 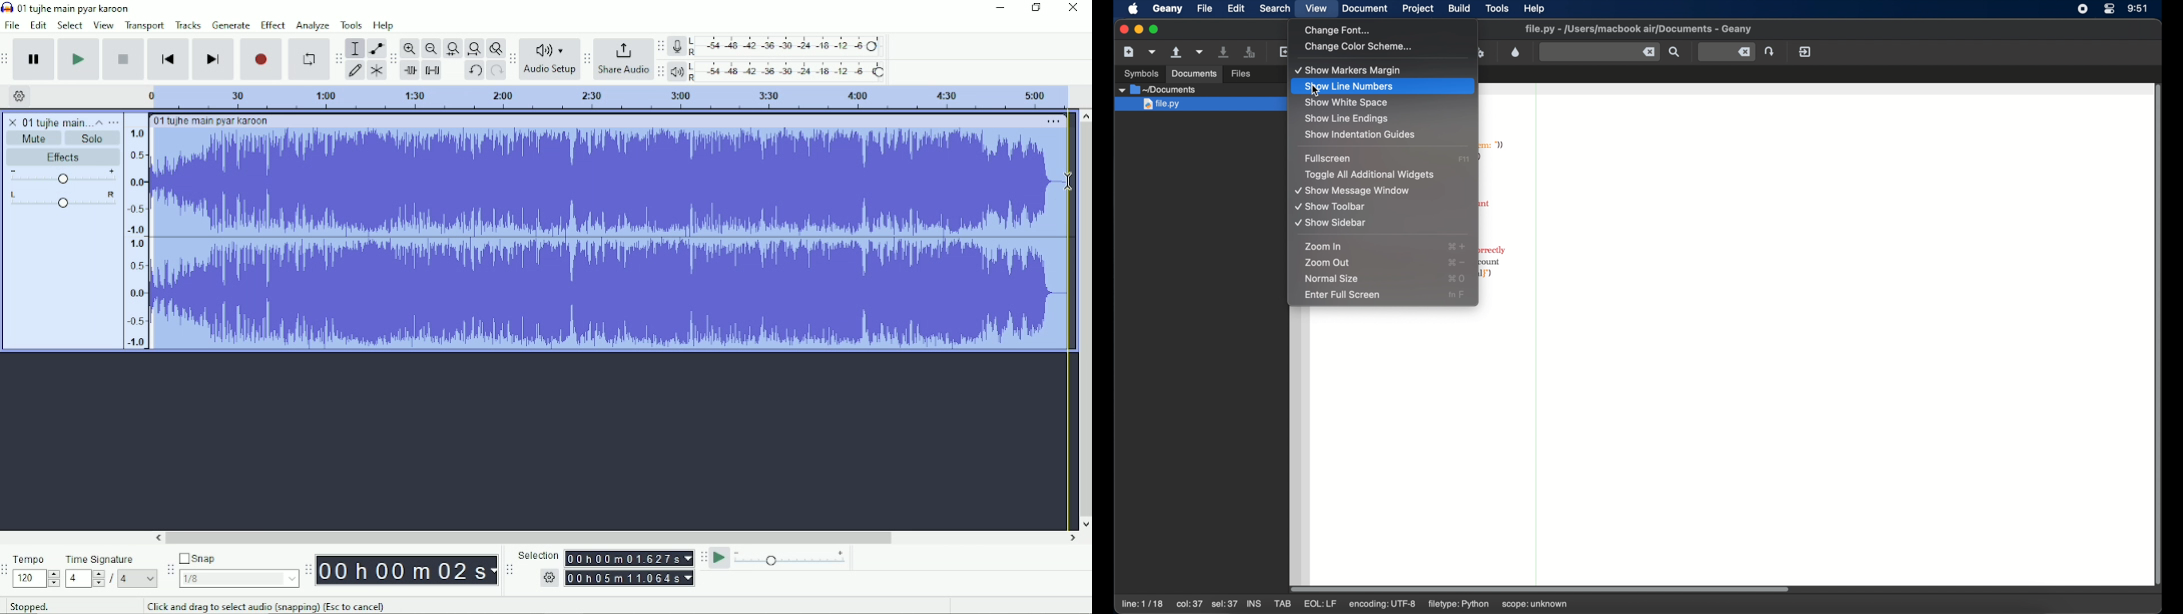 What do you see at coordinates (29, 605) in the screenshot?
I see `Stopped` at bounding box center [29, 605].